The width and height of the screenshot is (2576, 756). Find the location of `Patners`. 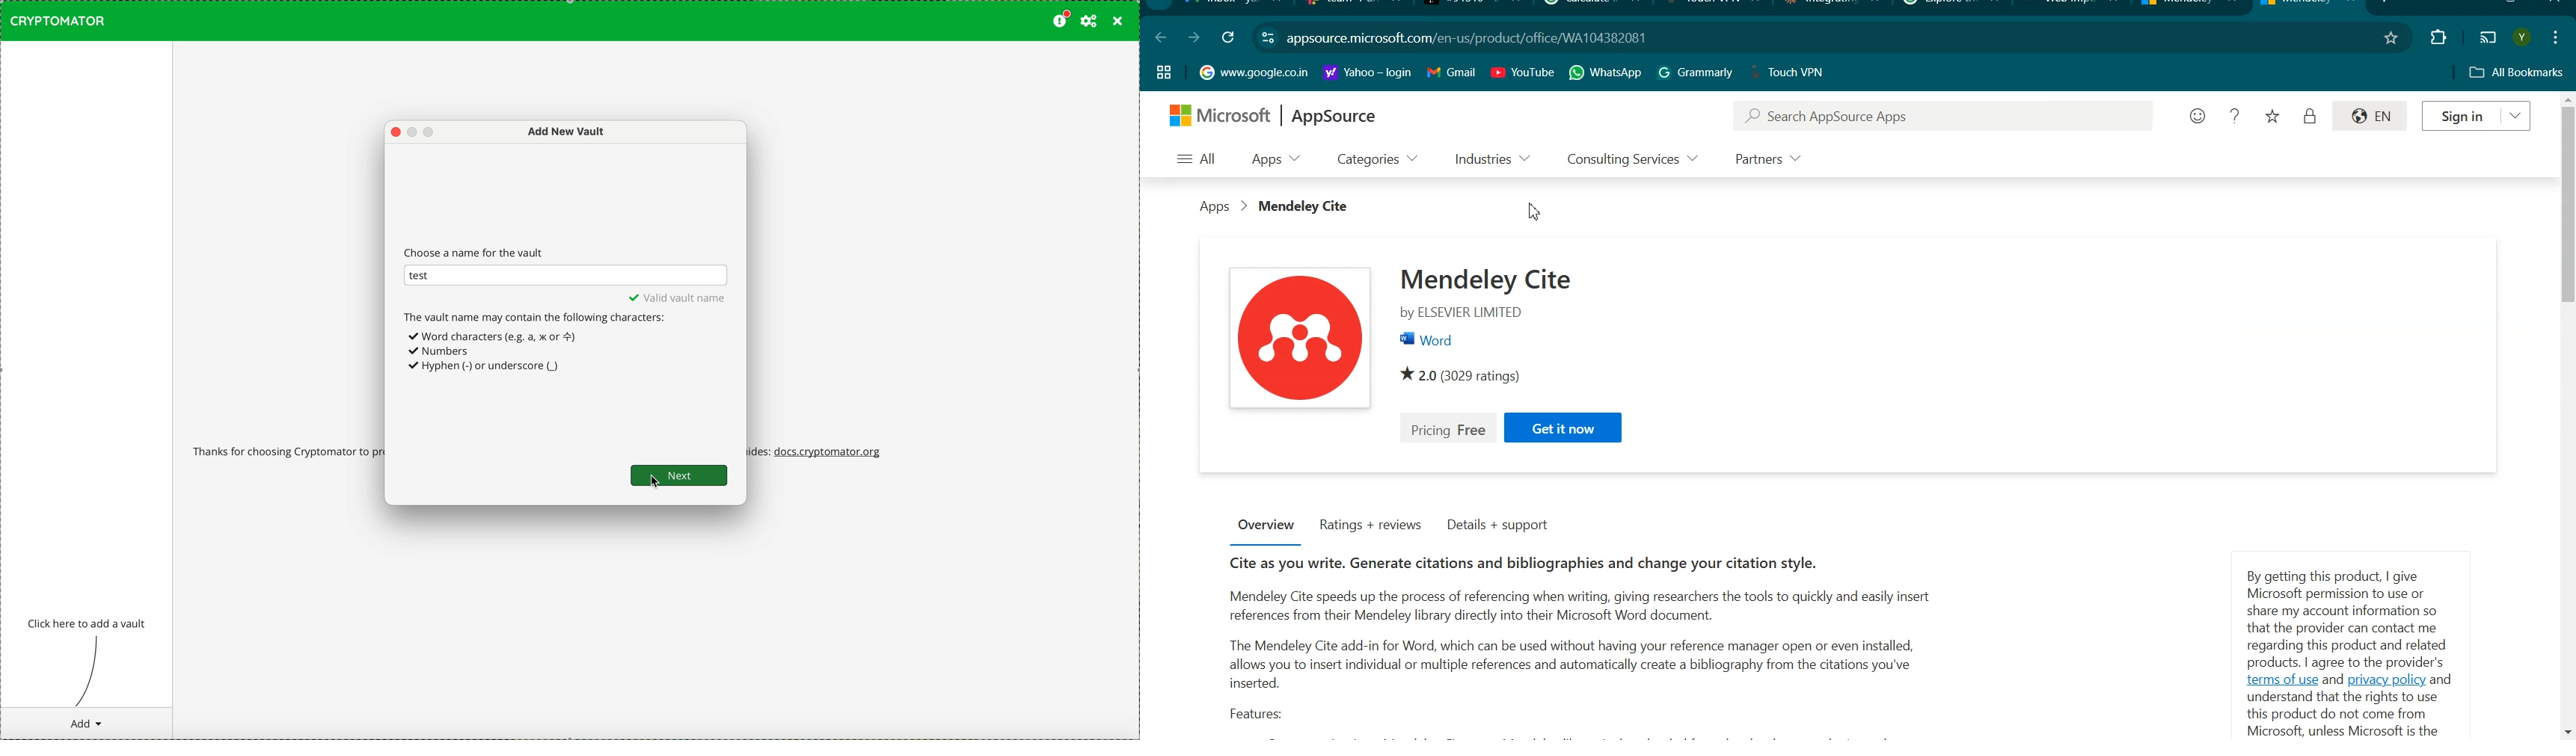

Patners is located at coordinates (1766, 160).